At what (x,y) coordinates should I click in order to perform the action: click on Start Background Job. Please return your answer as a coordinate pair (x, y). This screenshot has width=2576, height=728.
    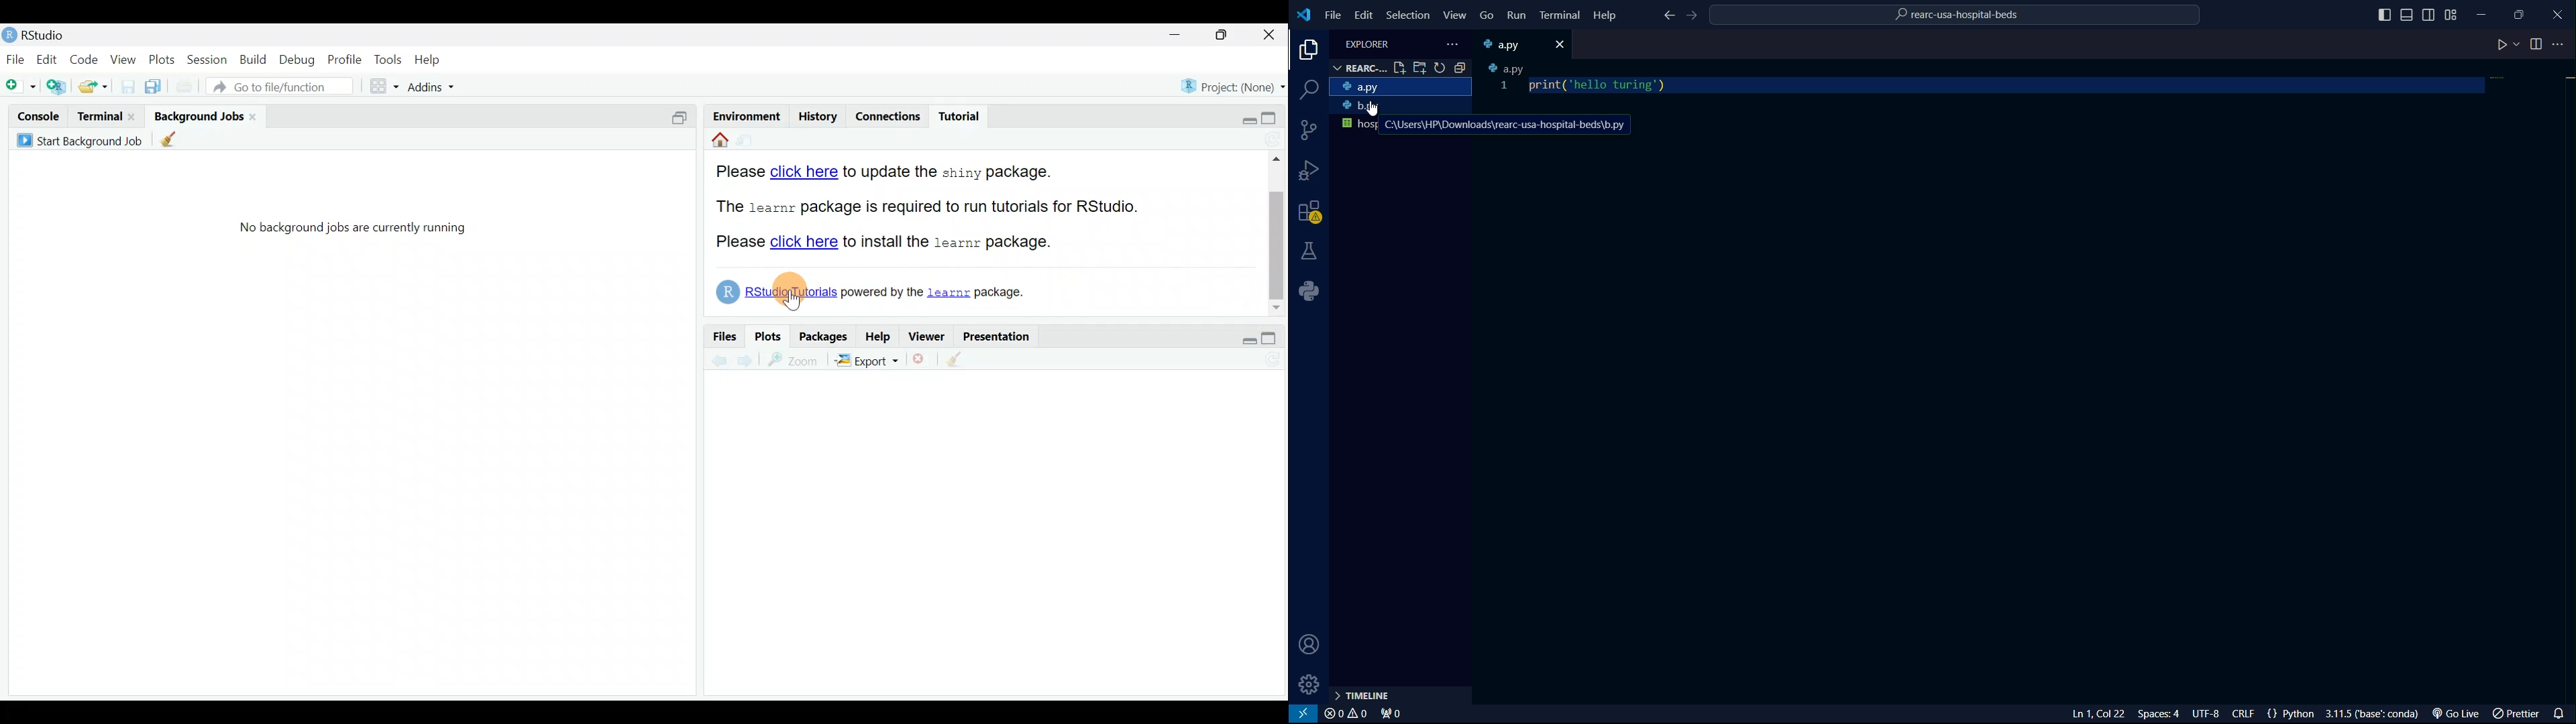
    Looking at the image, I should click on (79, 139).